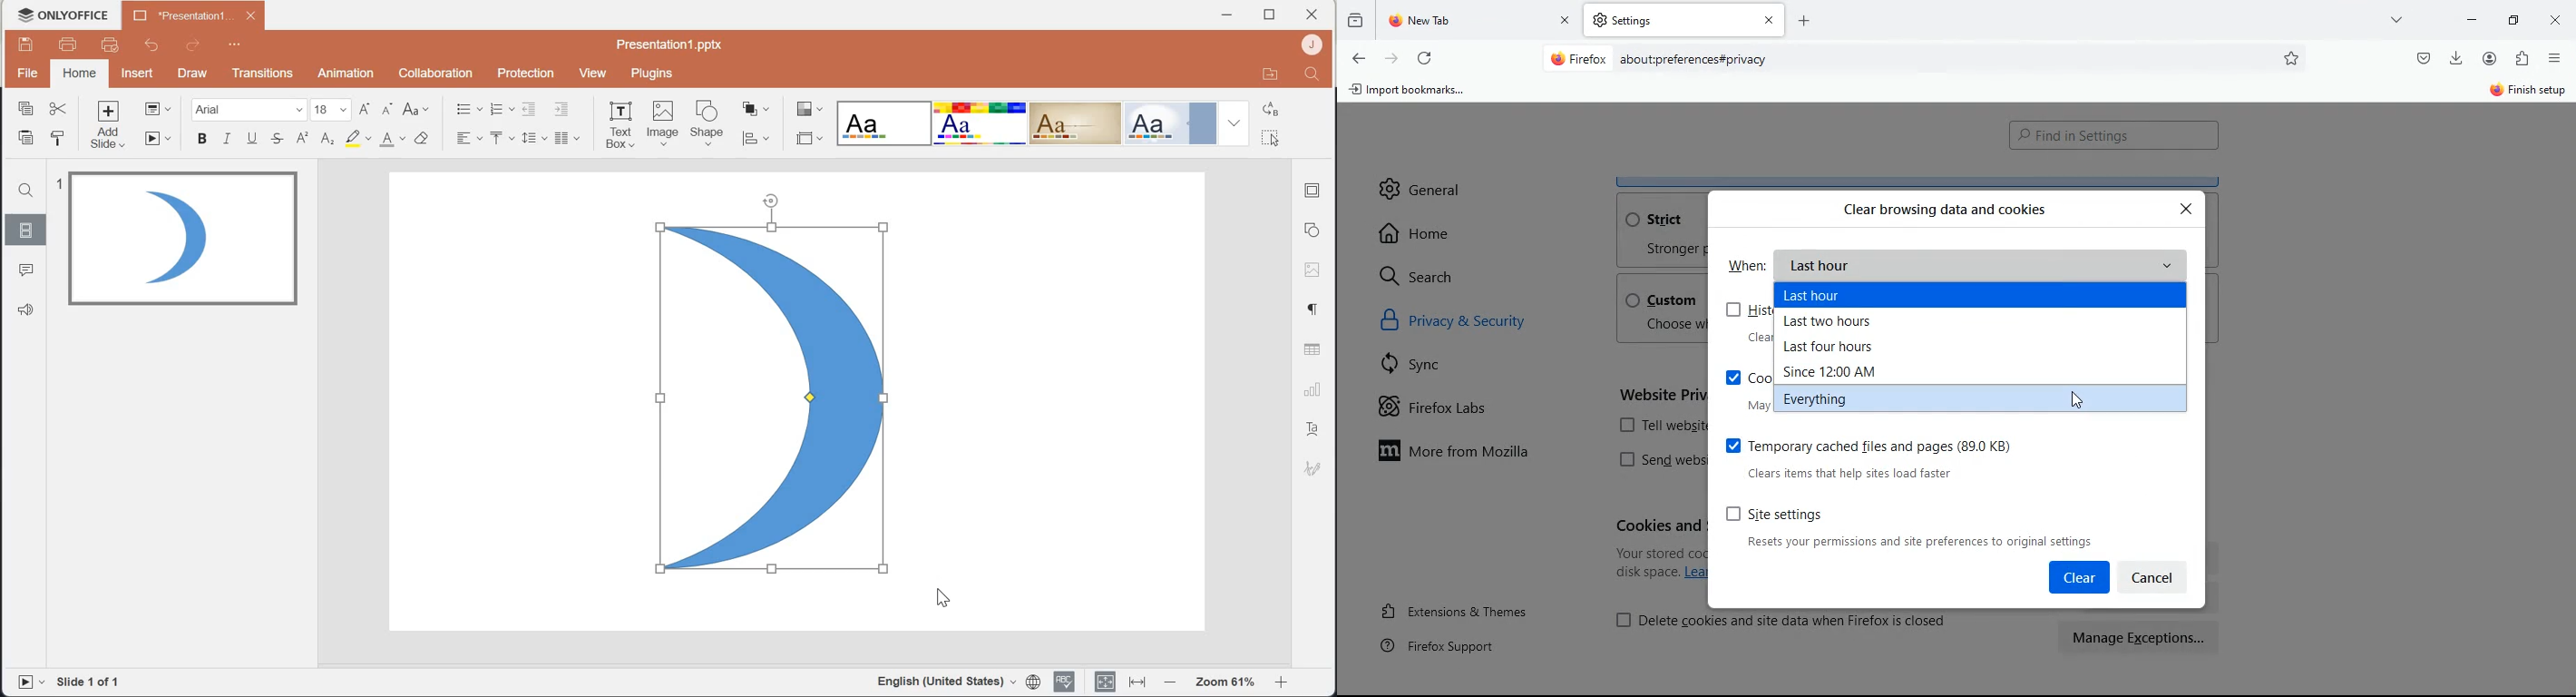 The width and height of the screenshot is (2576, 700). I want to click on Undo, so click(150, 46).